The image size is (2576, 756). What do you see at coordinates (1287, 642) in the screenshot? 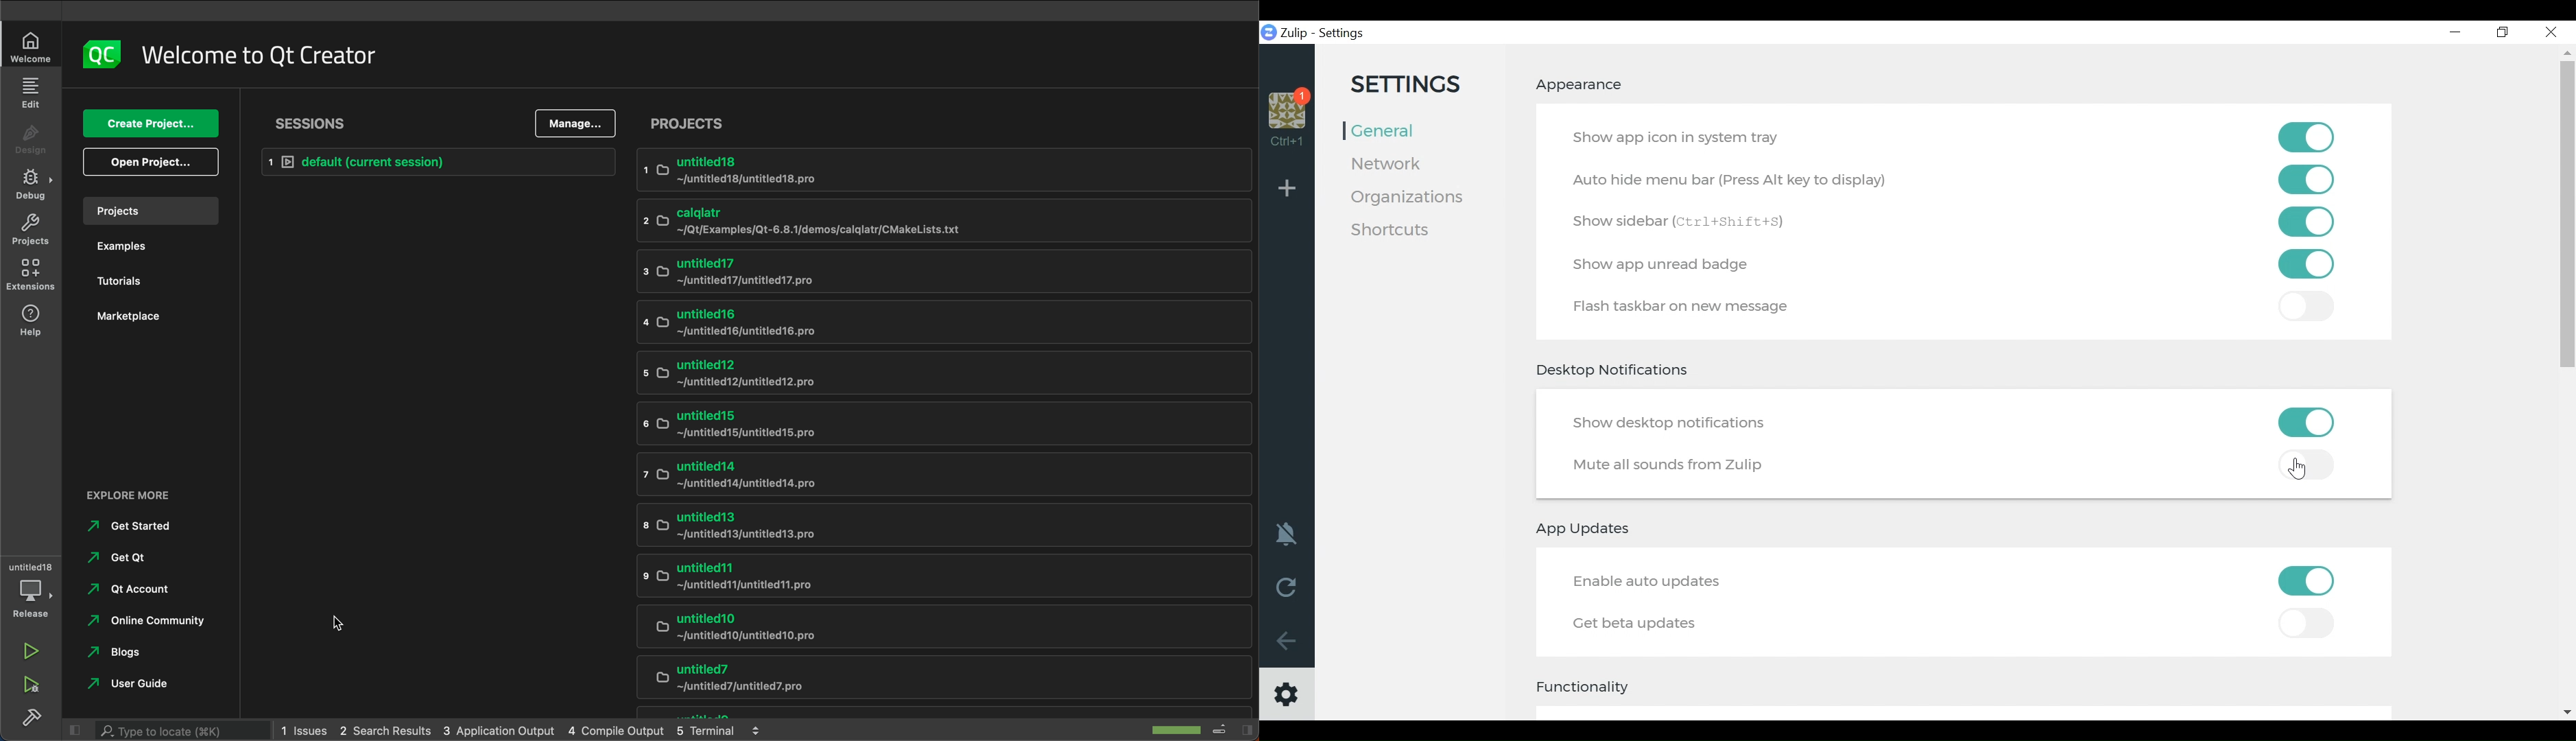
I see `Go Back` at bounding box center [1287, 642].